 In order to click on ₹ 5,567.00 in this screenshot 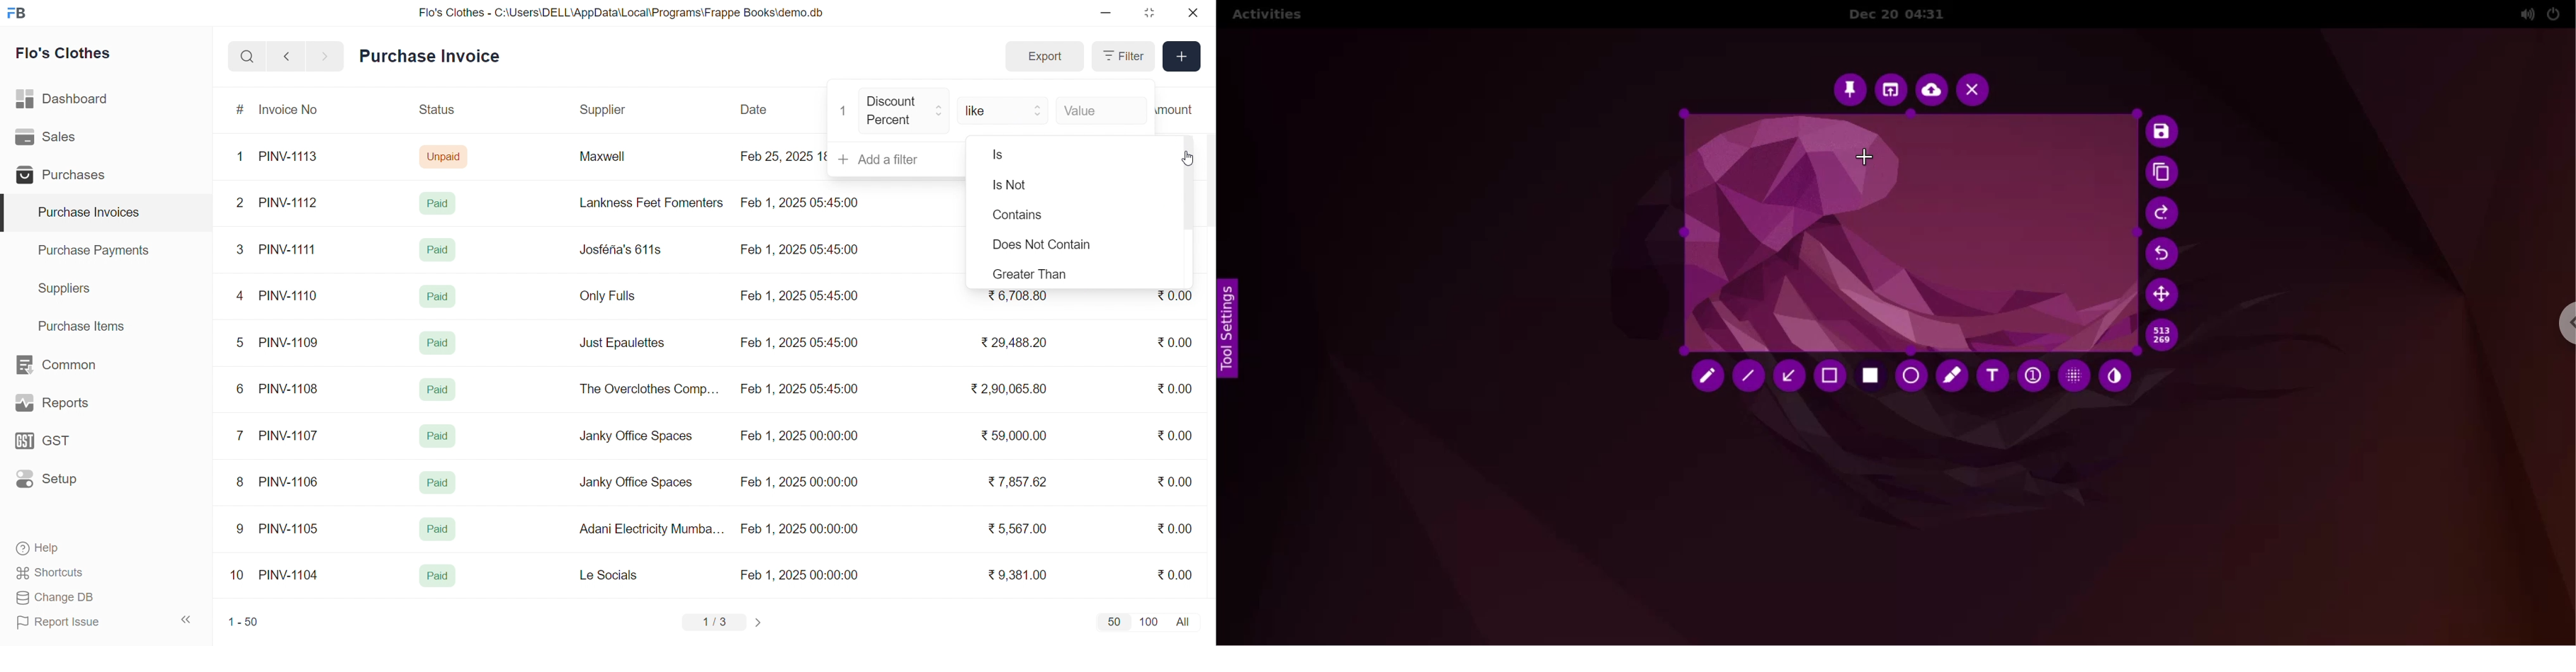, I will do `click(1015, 528)`.